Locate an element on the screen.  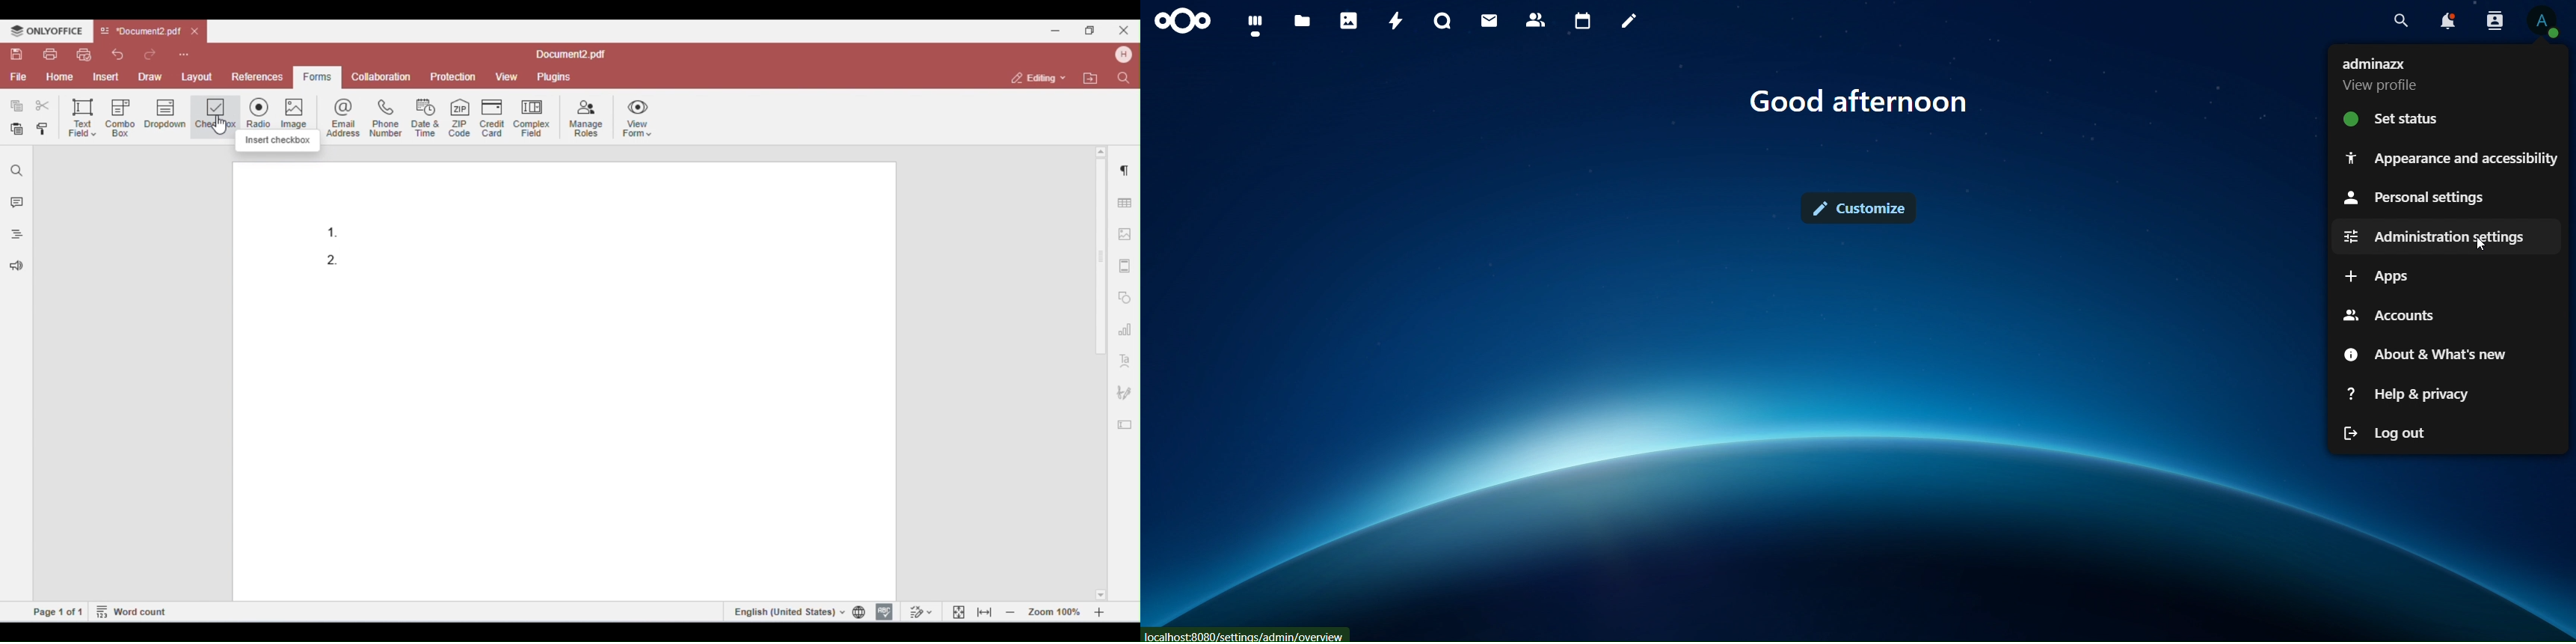
view profile is located at coordinates (2542, 23).